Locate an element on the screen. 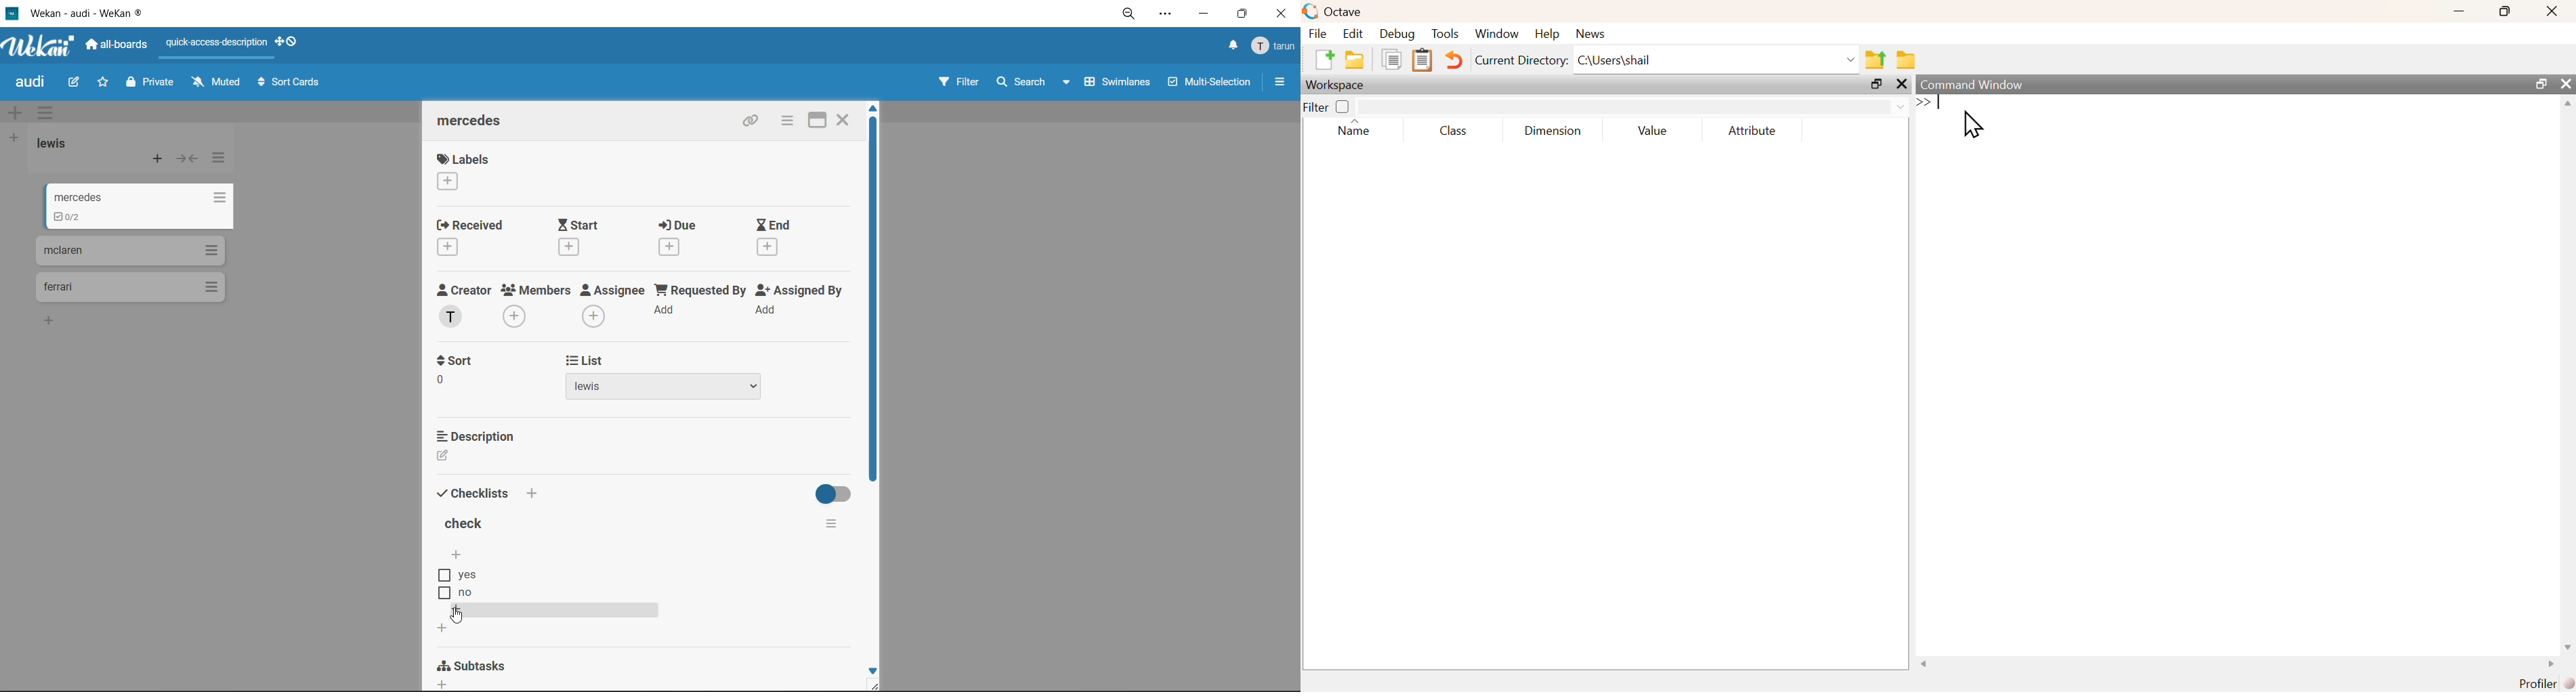 The width and height of the screenshot is (2576, 700). menu is located at coordinates (1272, 46).